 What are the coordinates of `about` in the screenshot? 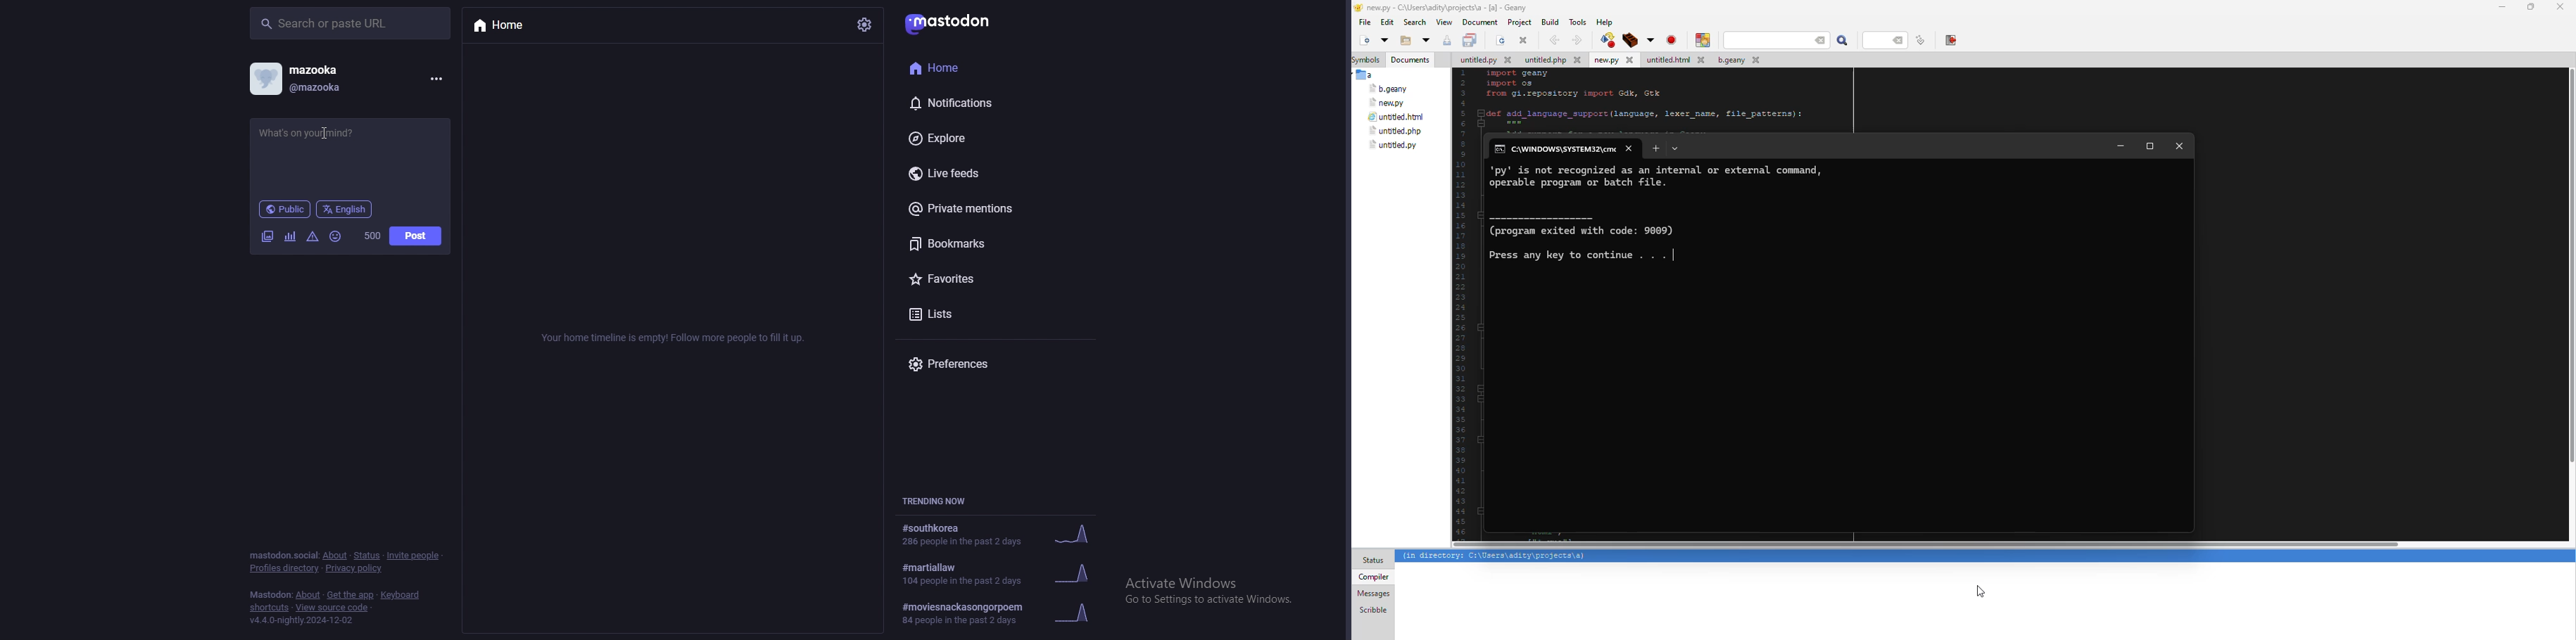 It's located at (308, 595).